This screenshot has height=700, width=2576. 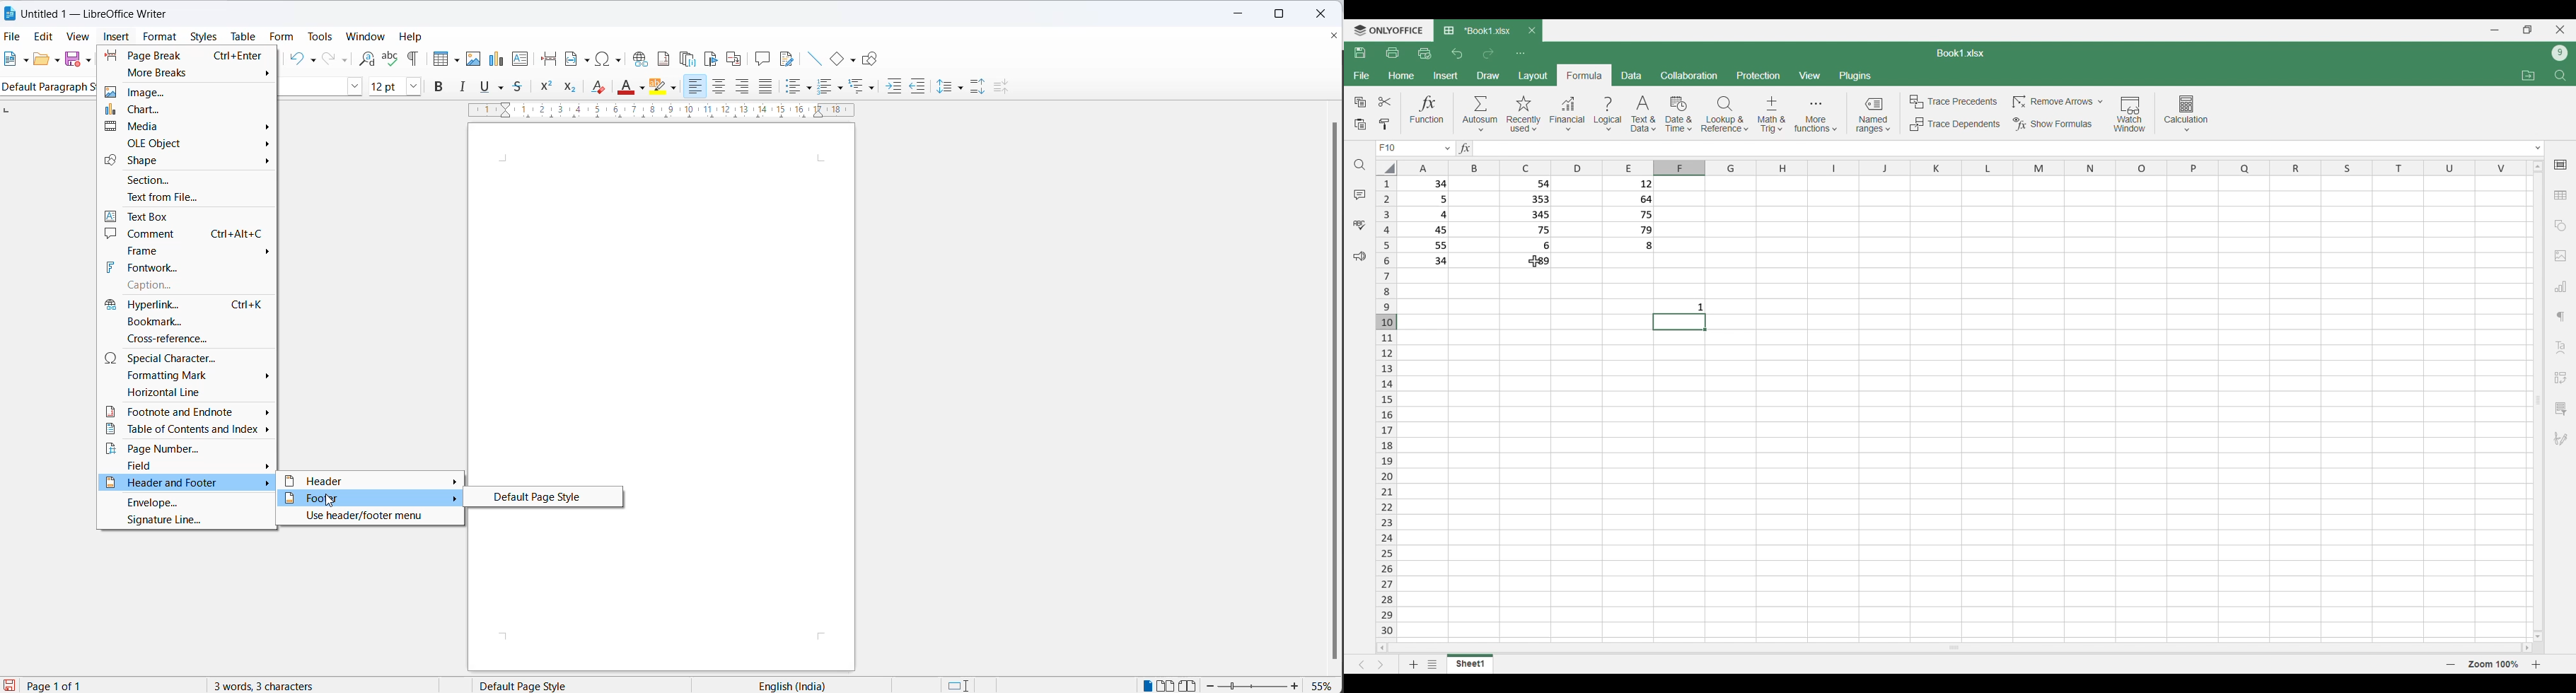 I want to click on insert bookmark, so click(x=709, y=59).